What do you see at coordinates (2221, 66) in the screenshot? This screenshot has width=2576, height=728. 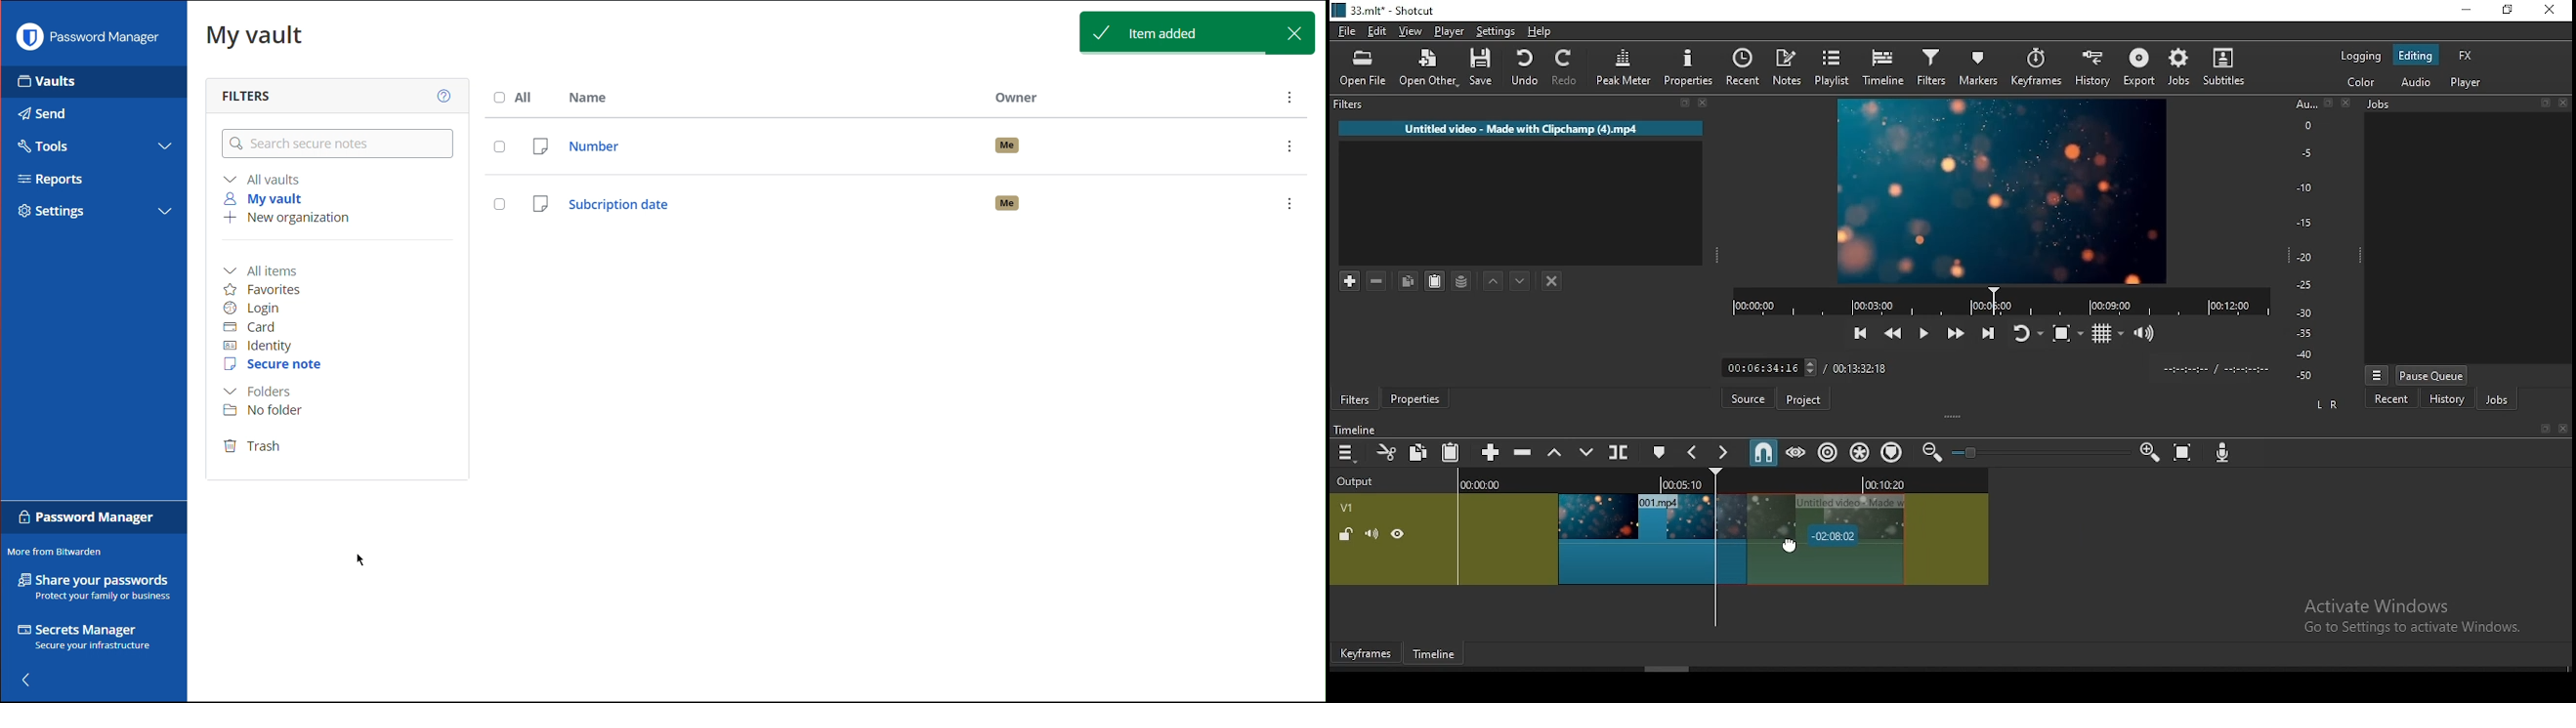 I see `subtitle` at bounding box center [2221, 66].